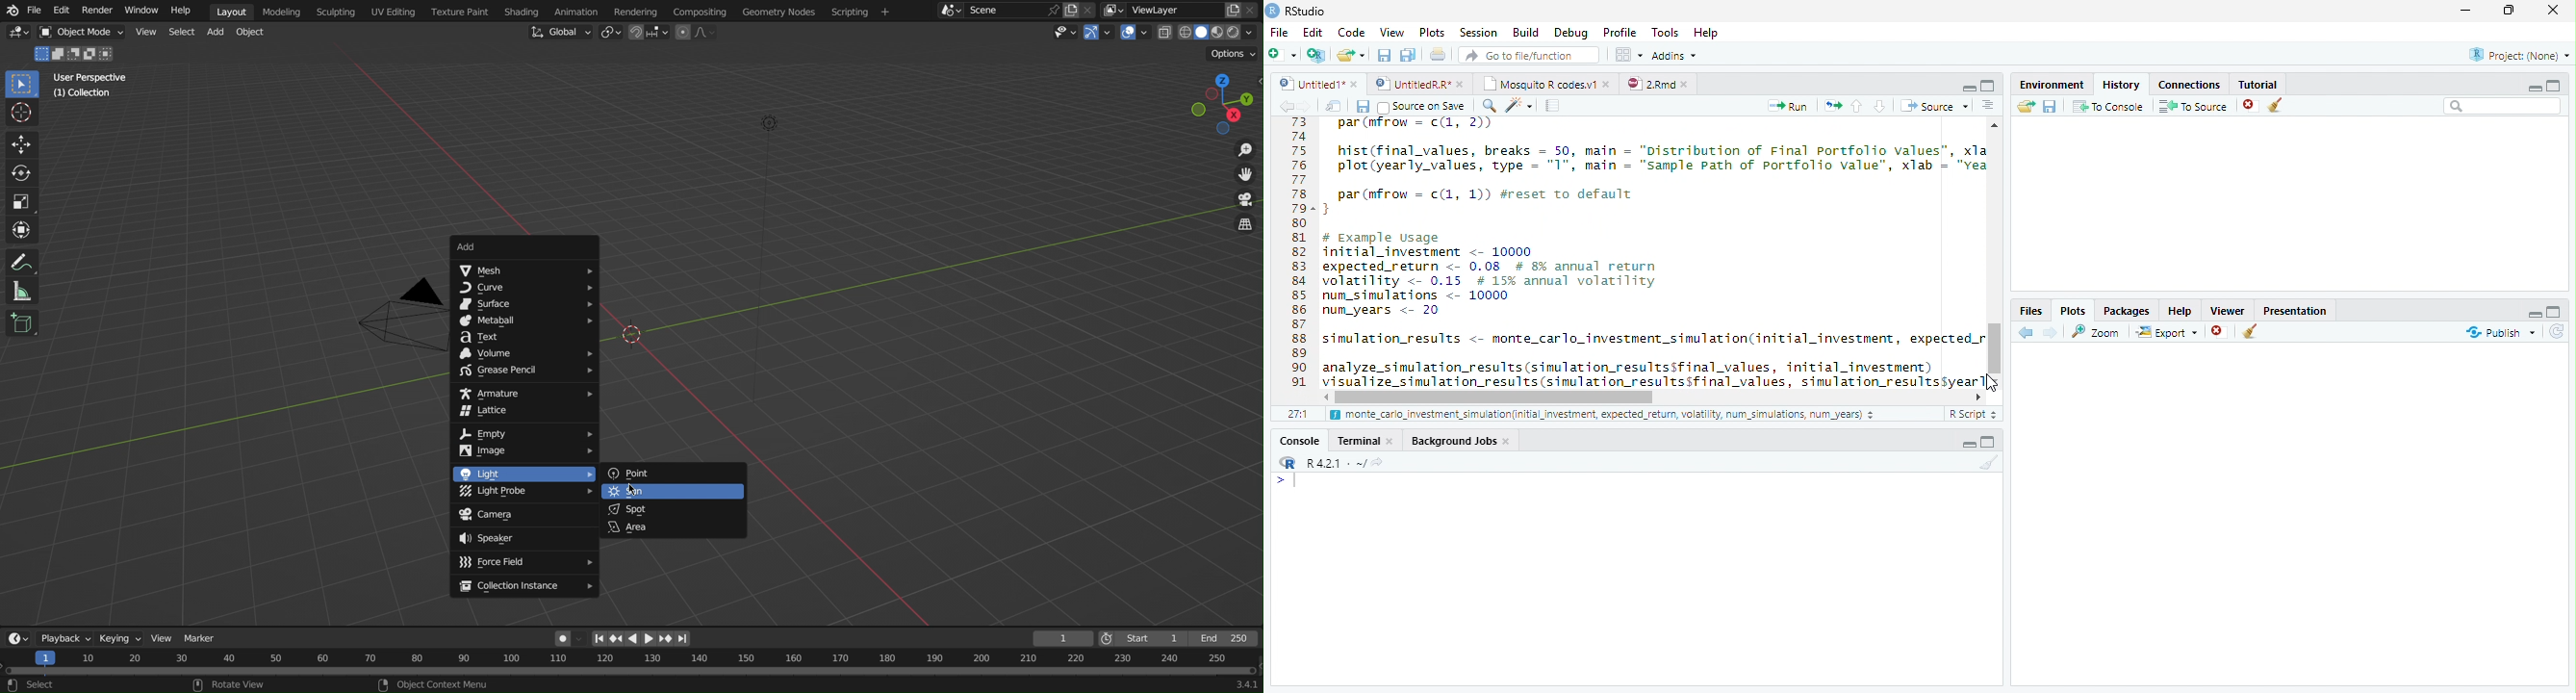 This screenshot has height=700, width=2576. Describe the element at coordinates (1297, 260) in the screenshot. I see `Line Numbers` at that location.